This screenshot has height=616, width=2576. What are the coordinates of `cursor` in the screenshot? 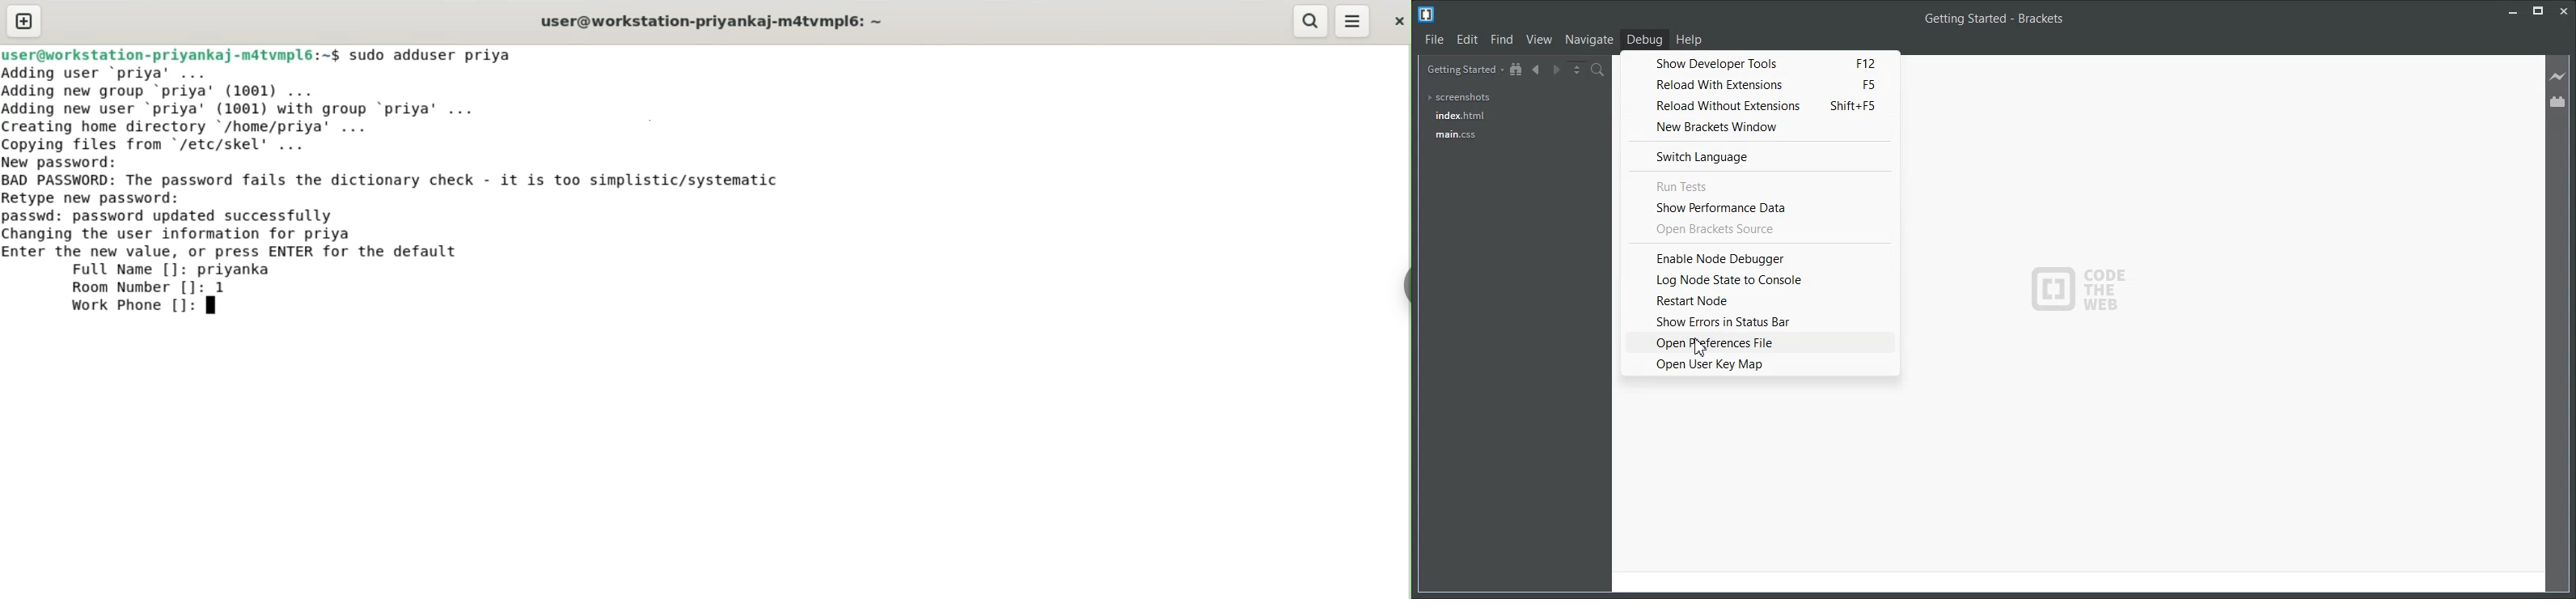 It's located at (1701, 350).